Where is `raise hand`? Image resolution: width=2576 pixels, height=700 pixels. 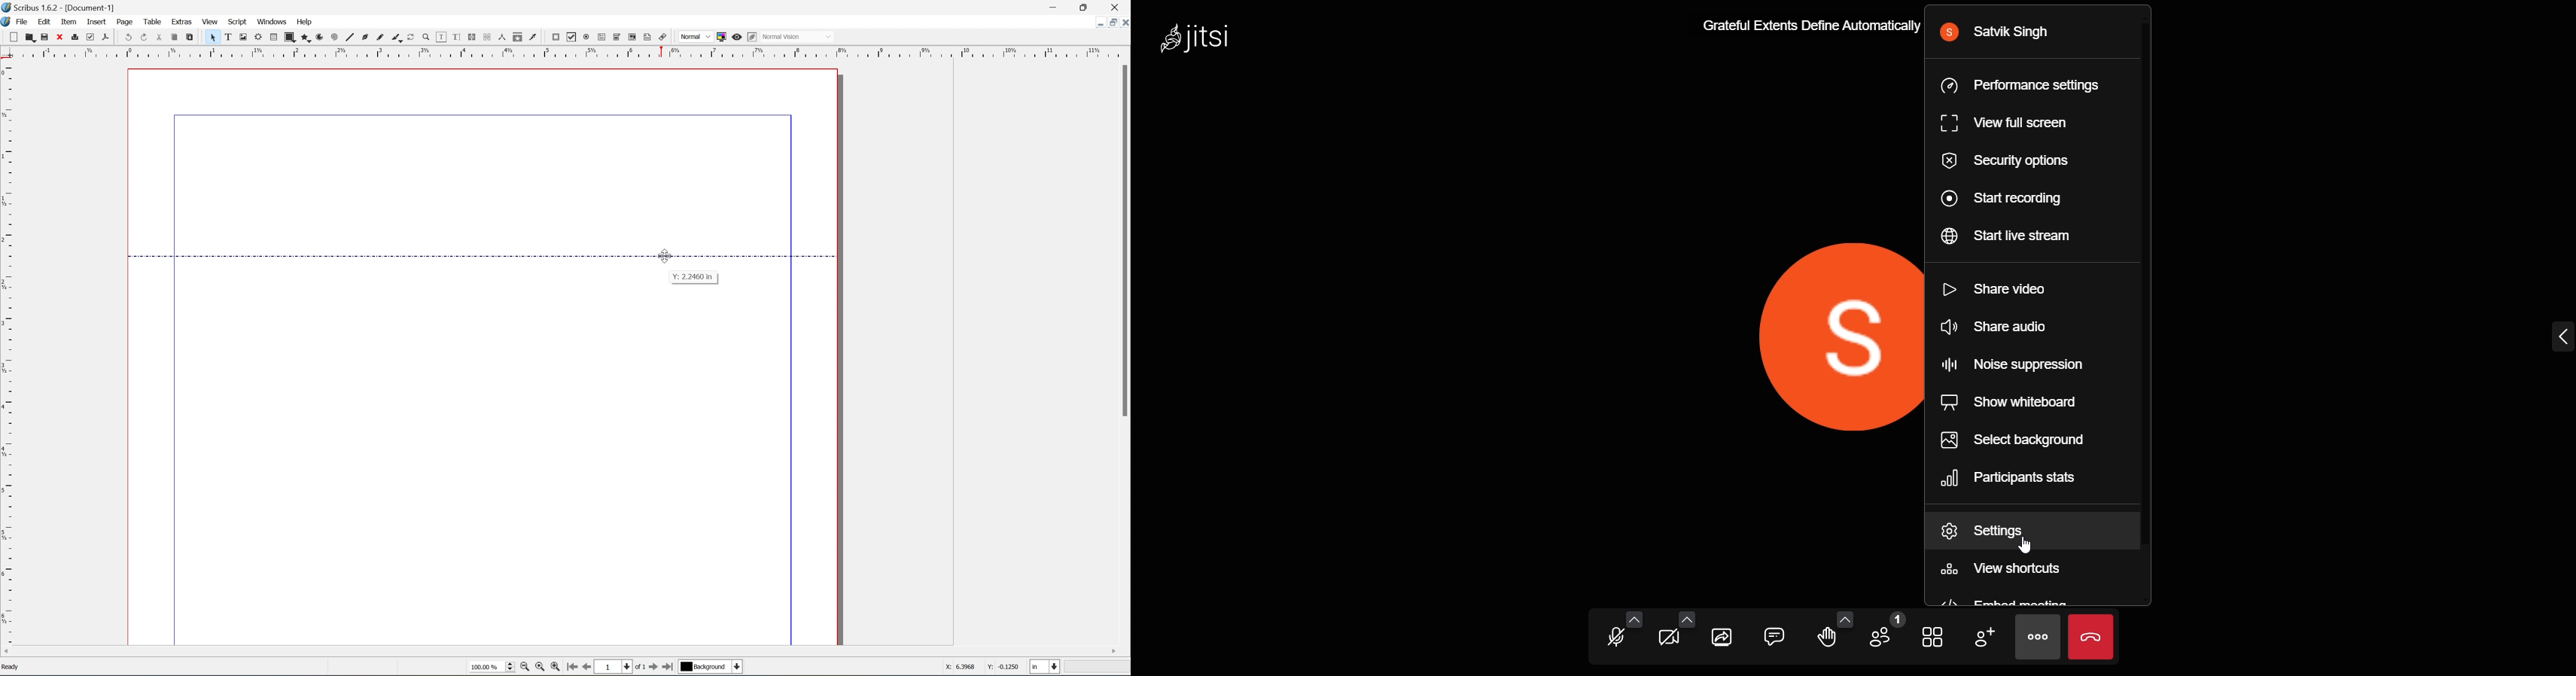
raise hand is located at coordinates (1822, 639).